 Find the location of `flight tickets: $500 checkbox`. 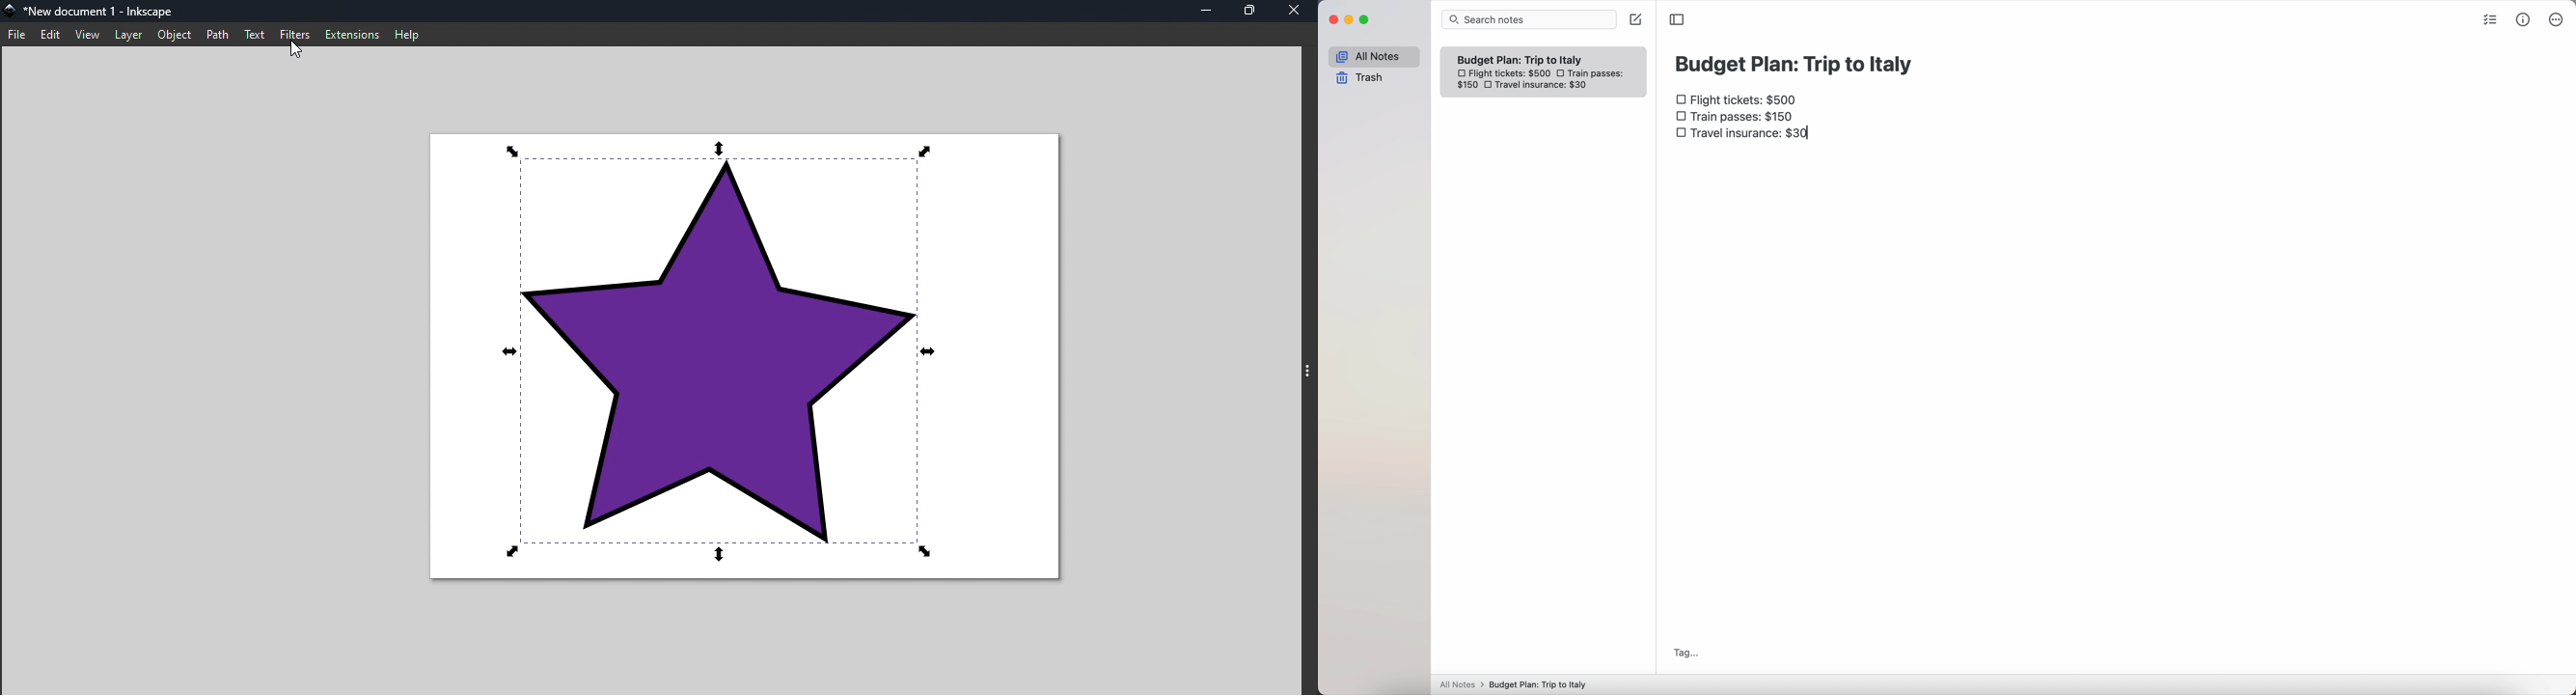

flight tickets: $500 checkbox is located at coordinates (1740, 101).